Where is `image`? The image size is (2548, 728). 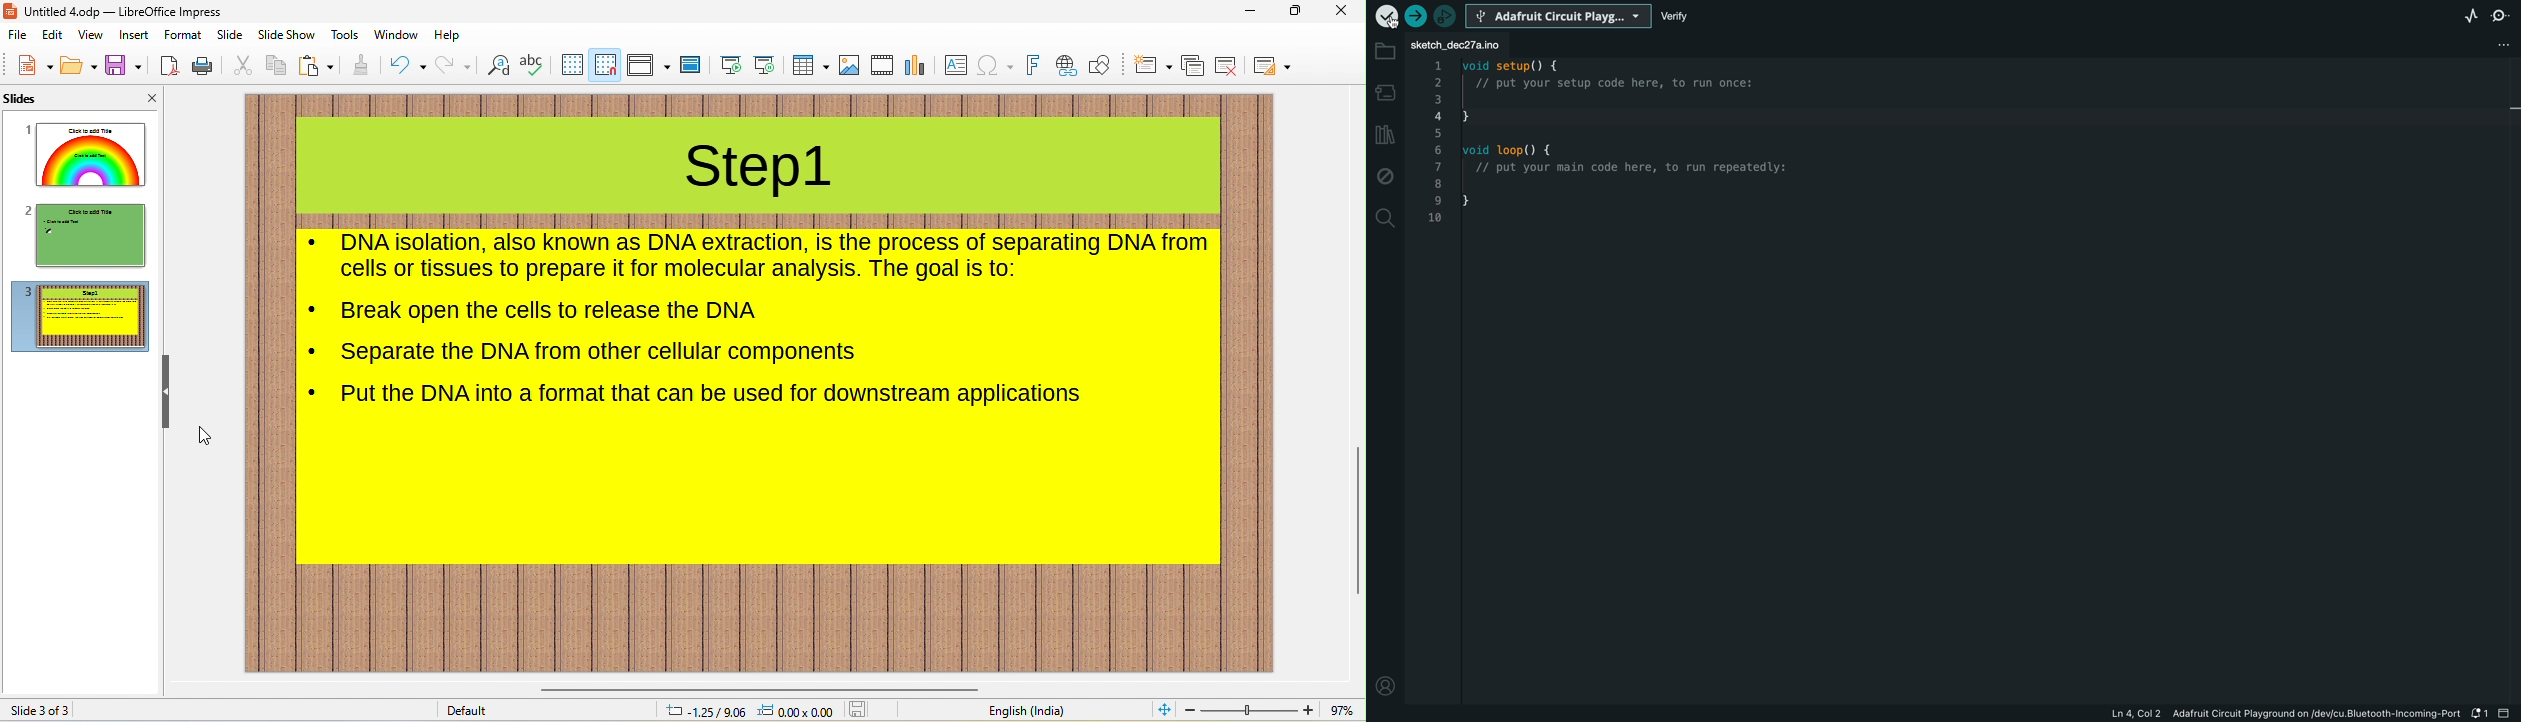 image is located at coordinates (849, 65).